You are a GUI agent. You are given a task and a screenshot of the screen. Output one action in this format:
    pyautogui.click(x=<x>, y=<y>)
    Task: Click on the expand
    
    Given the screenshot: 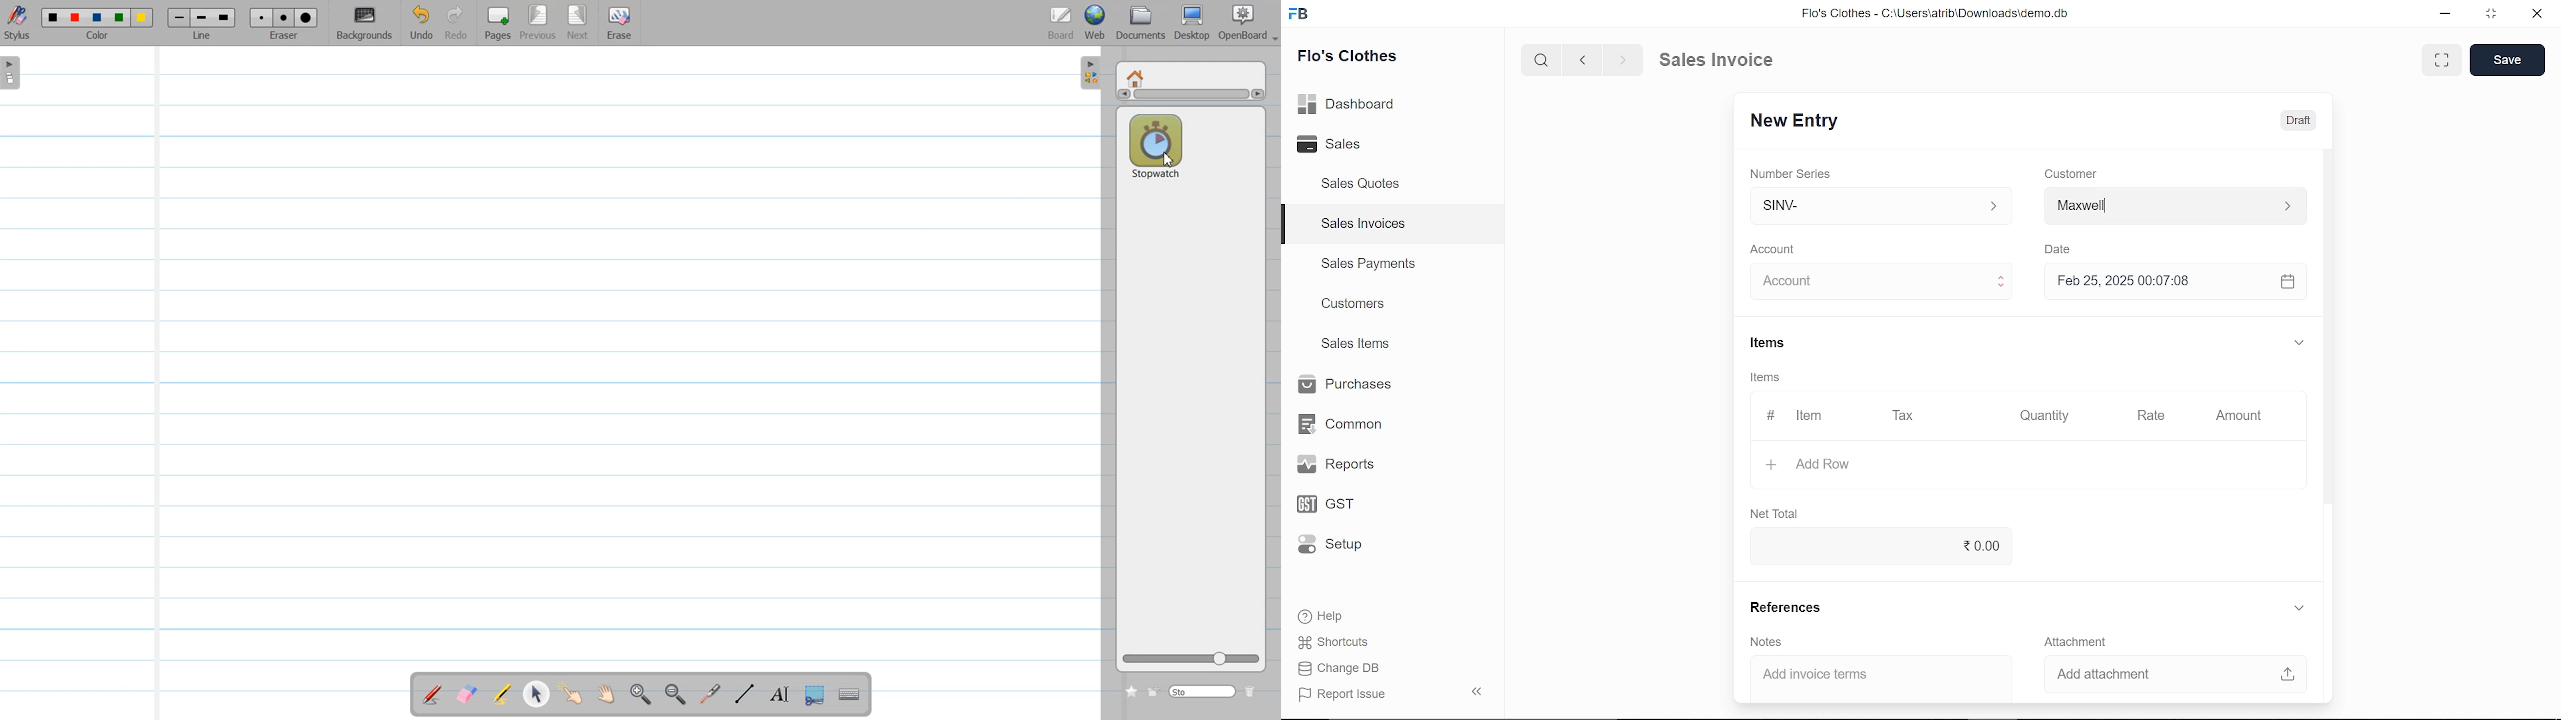 What is the action you would take?
    pyautogui.click(x=2299, y=609)
    